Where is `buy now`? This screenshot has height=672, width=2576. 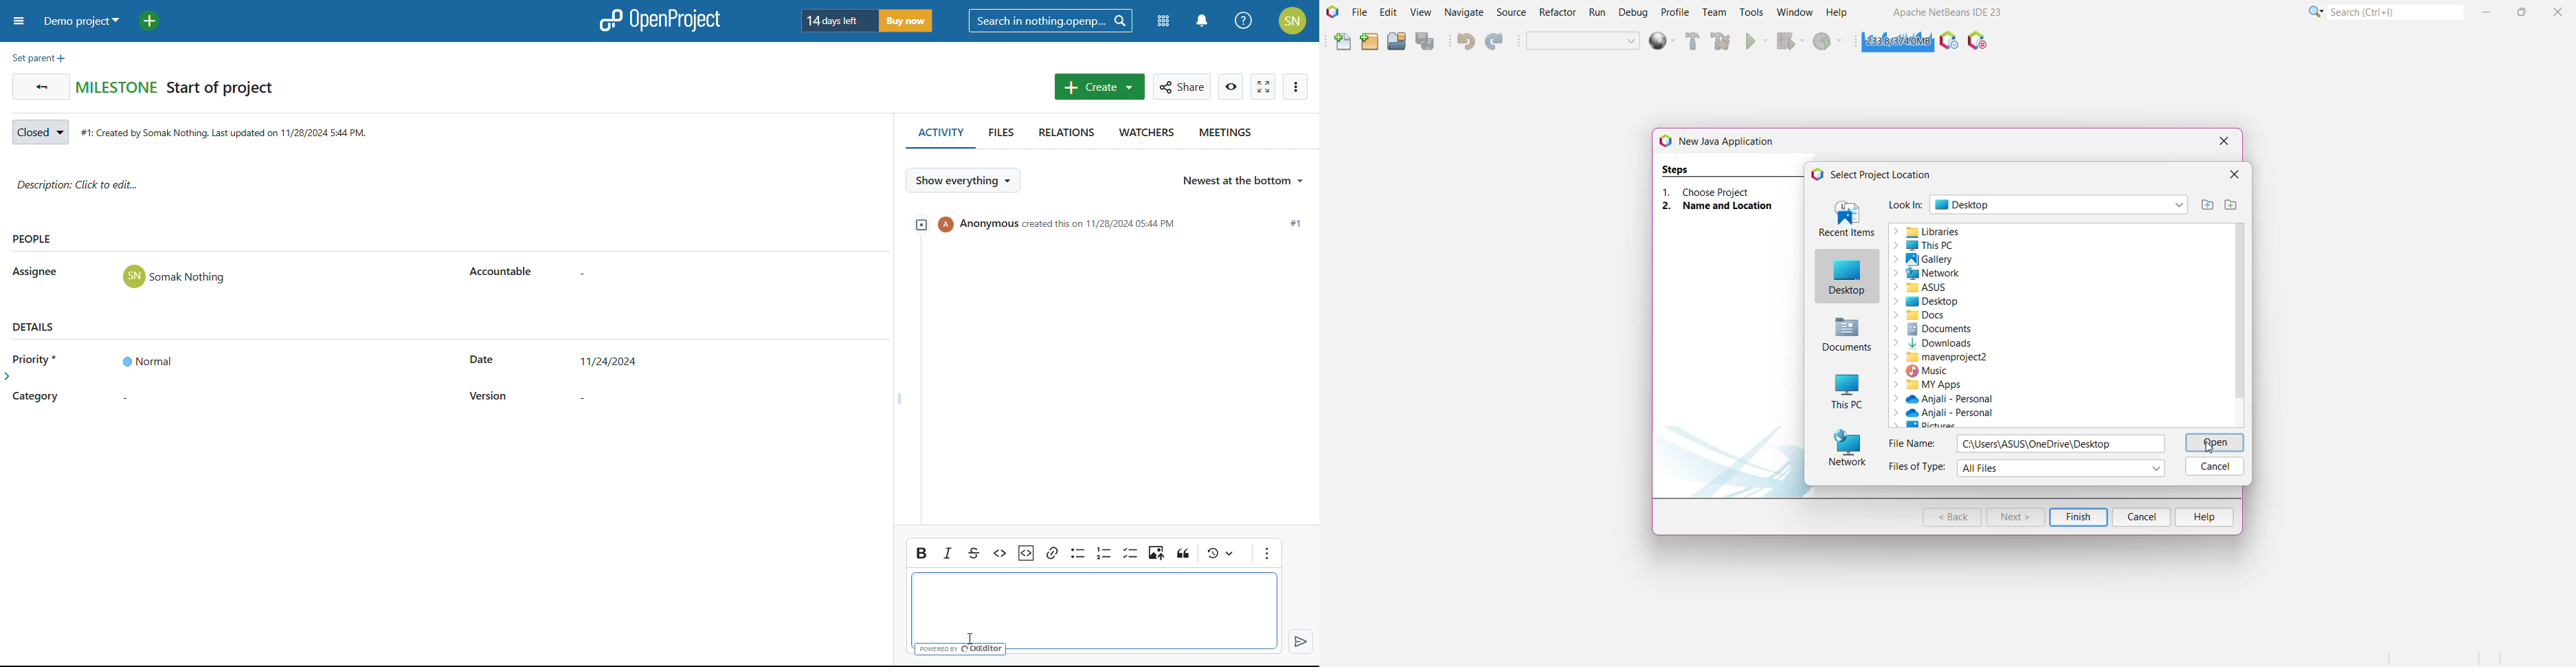
buy now is located at coordinates (908, 19).